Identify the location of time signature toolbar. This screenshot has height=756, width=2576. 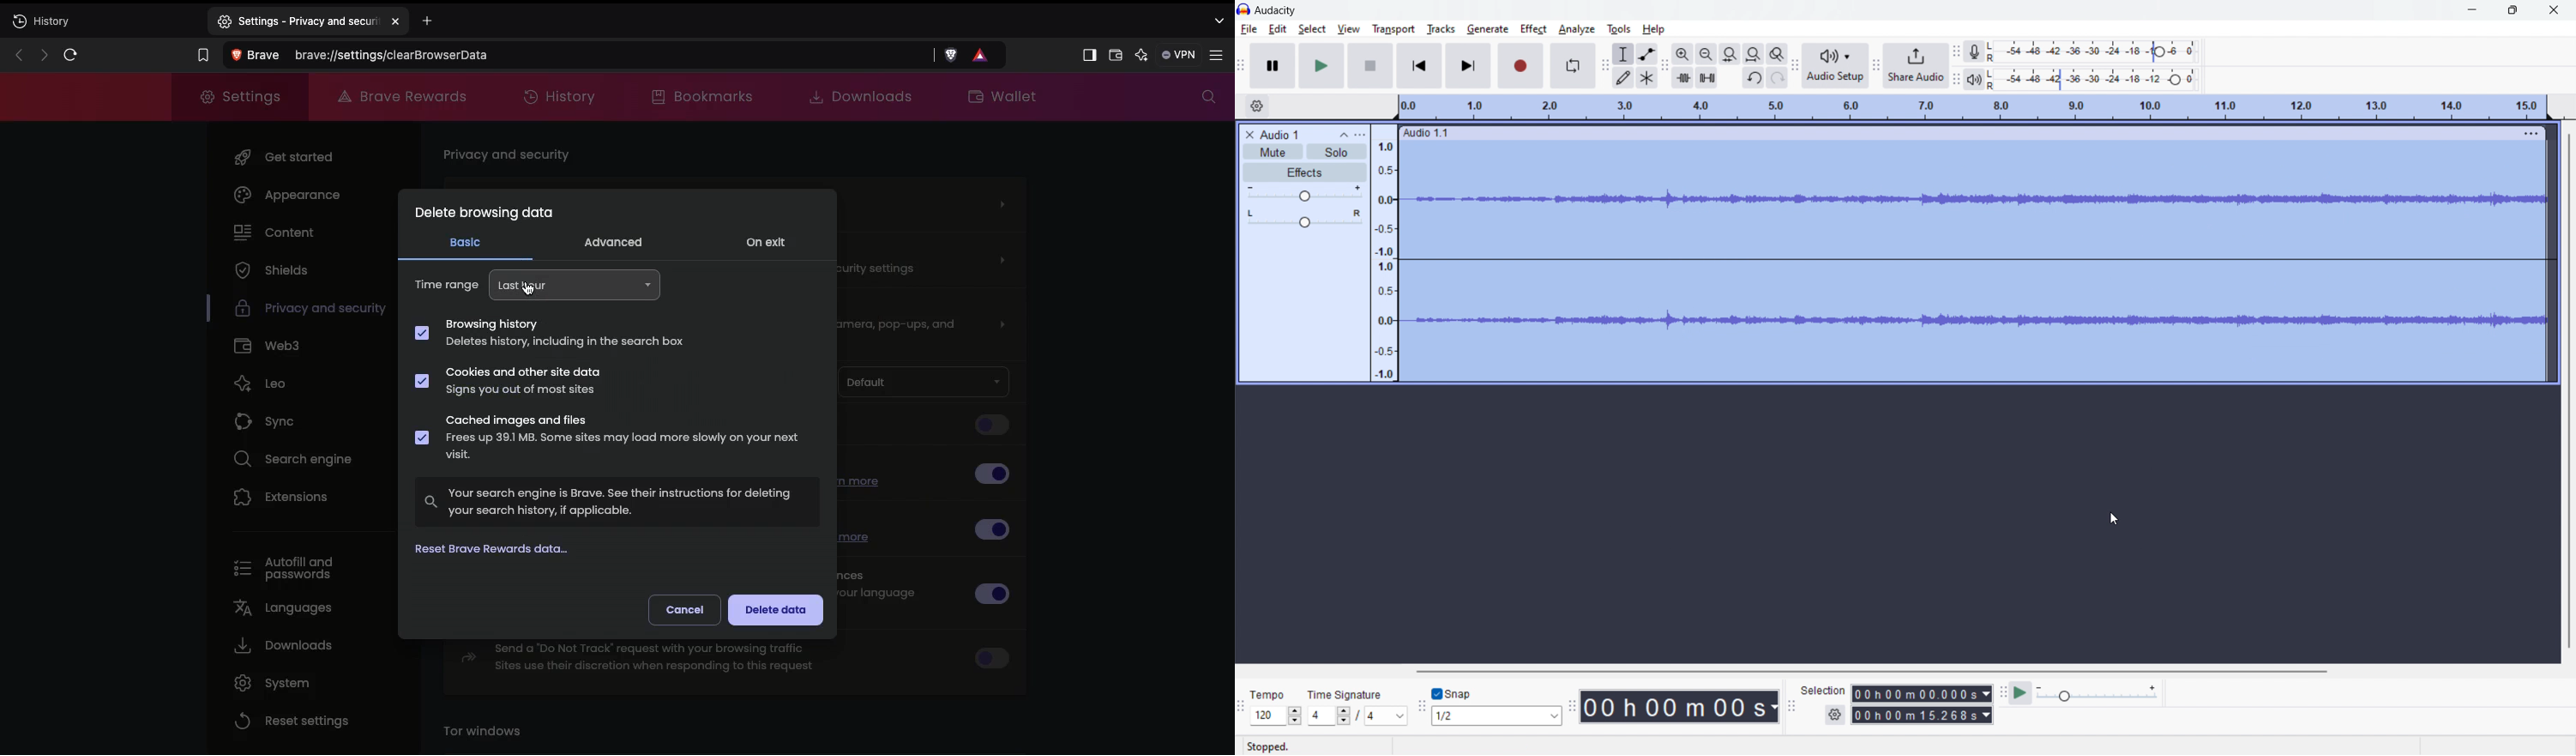
(1242, 709).